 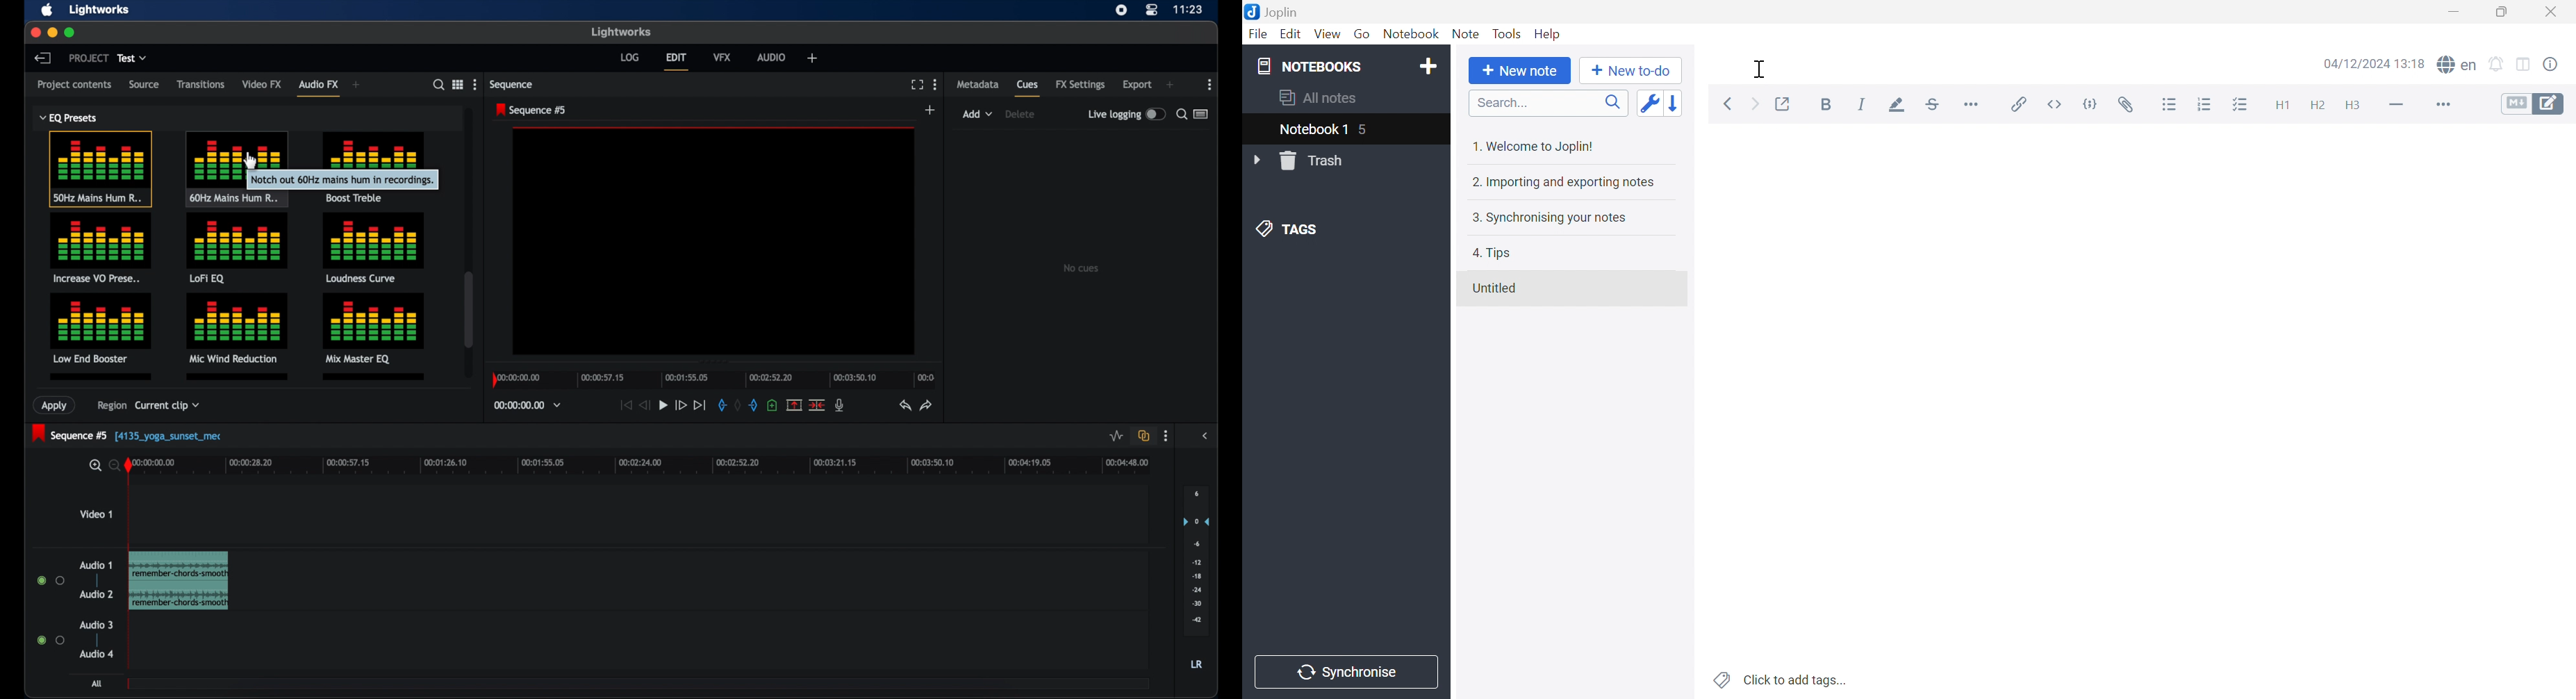 I want to click on zoom in, so click(x=93, y=465).